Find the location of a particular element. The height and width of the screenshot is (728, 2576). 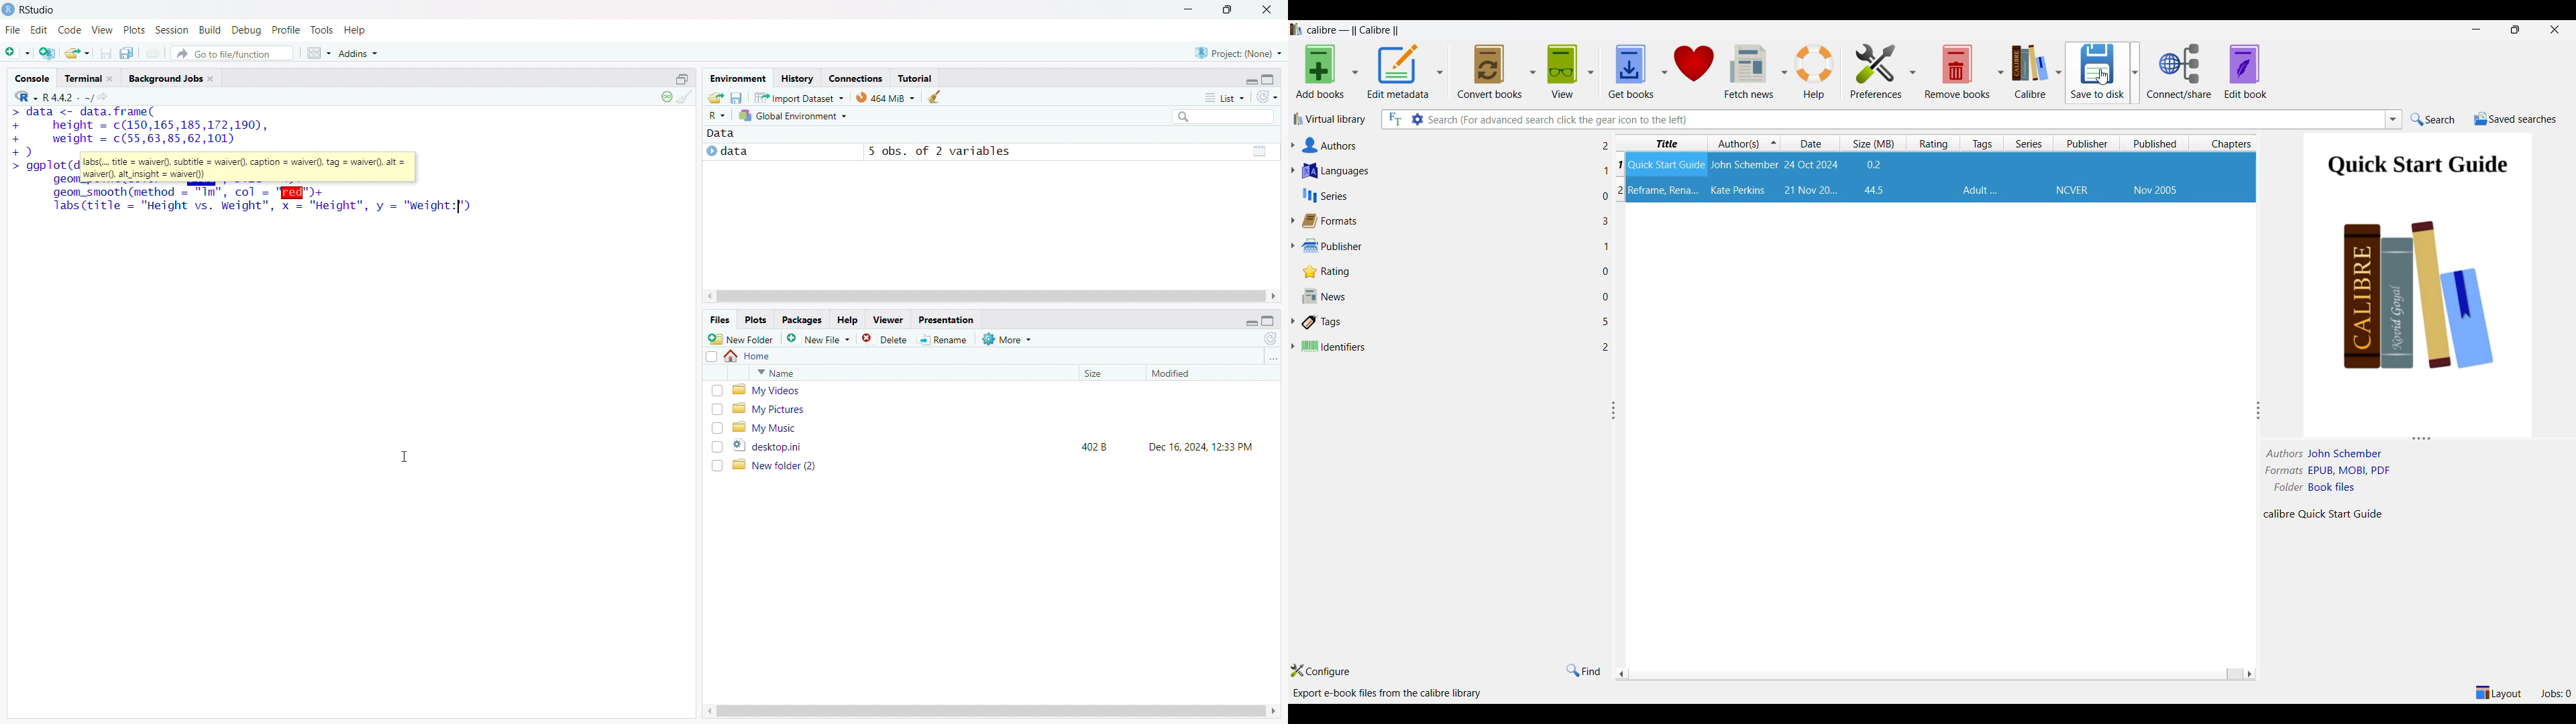

add new file is located at coordinates (819, 339).